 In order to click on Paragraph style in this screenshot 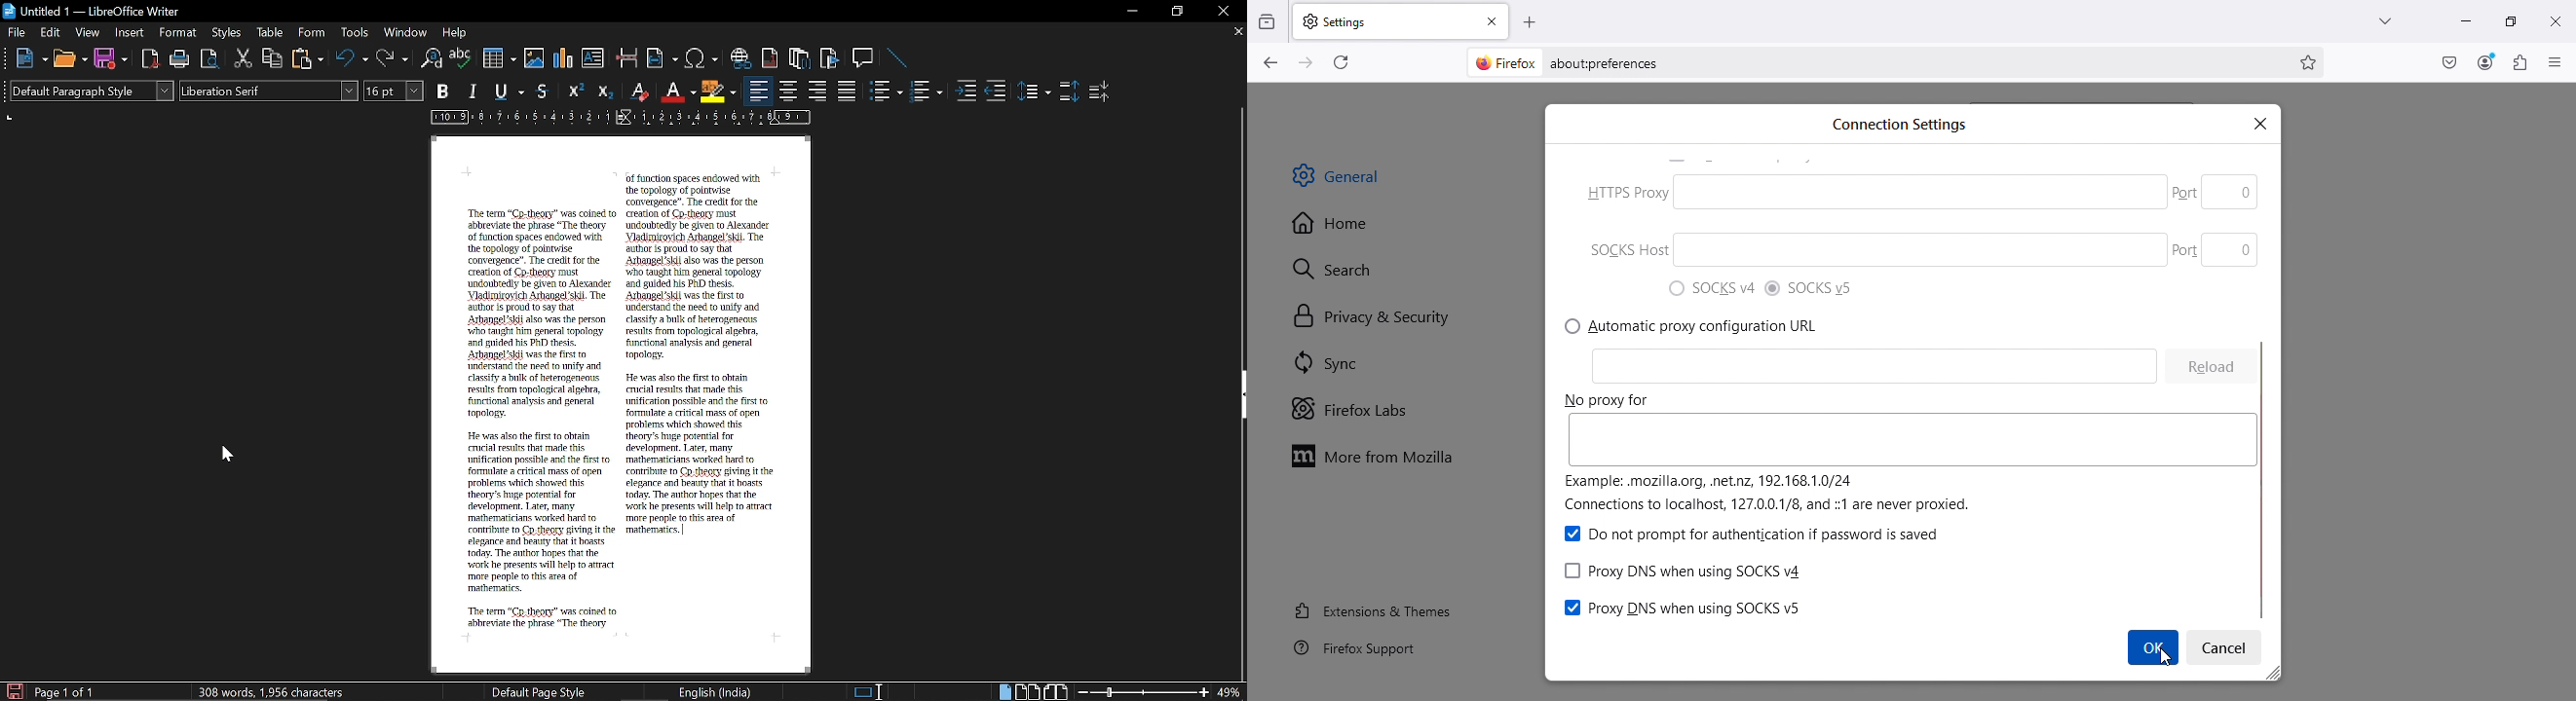, I will do `click(92, 91)`.